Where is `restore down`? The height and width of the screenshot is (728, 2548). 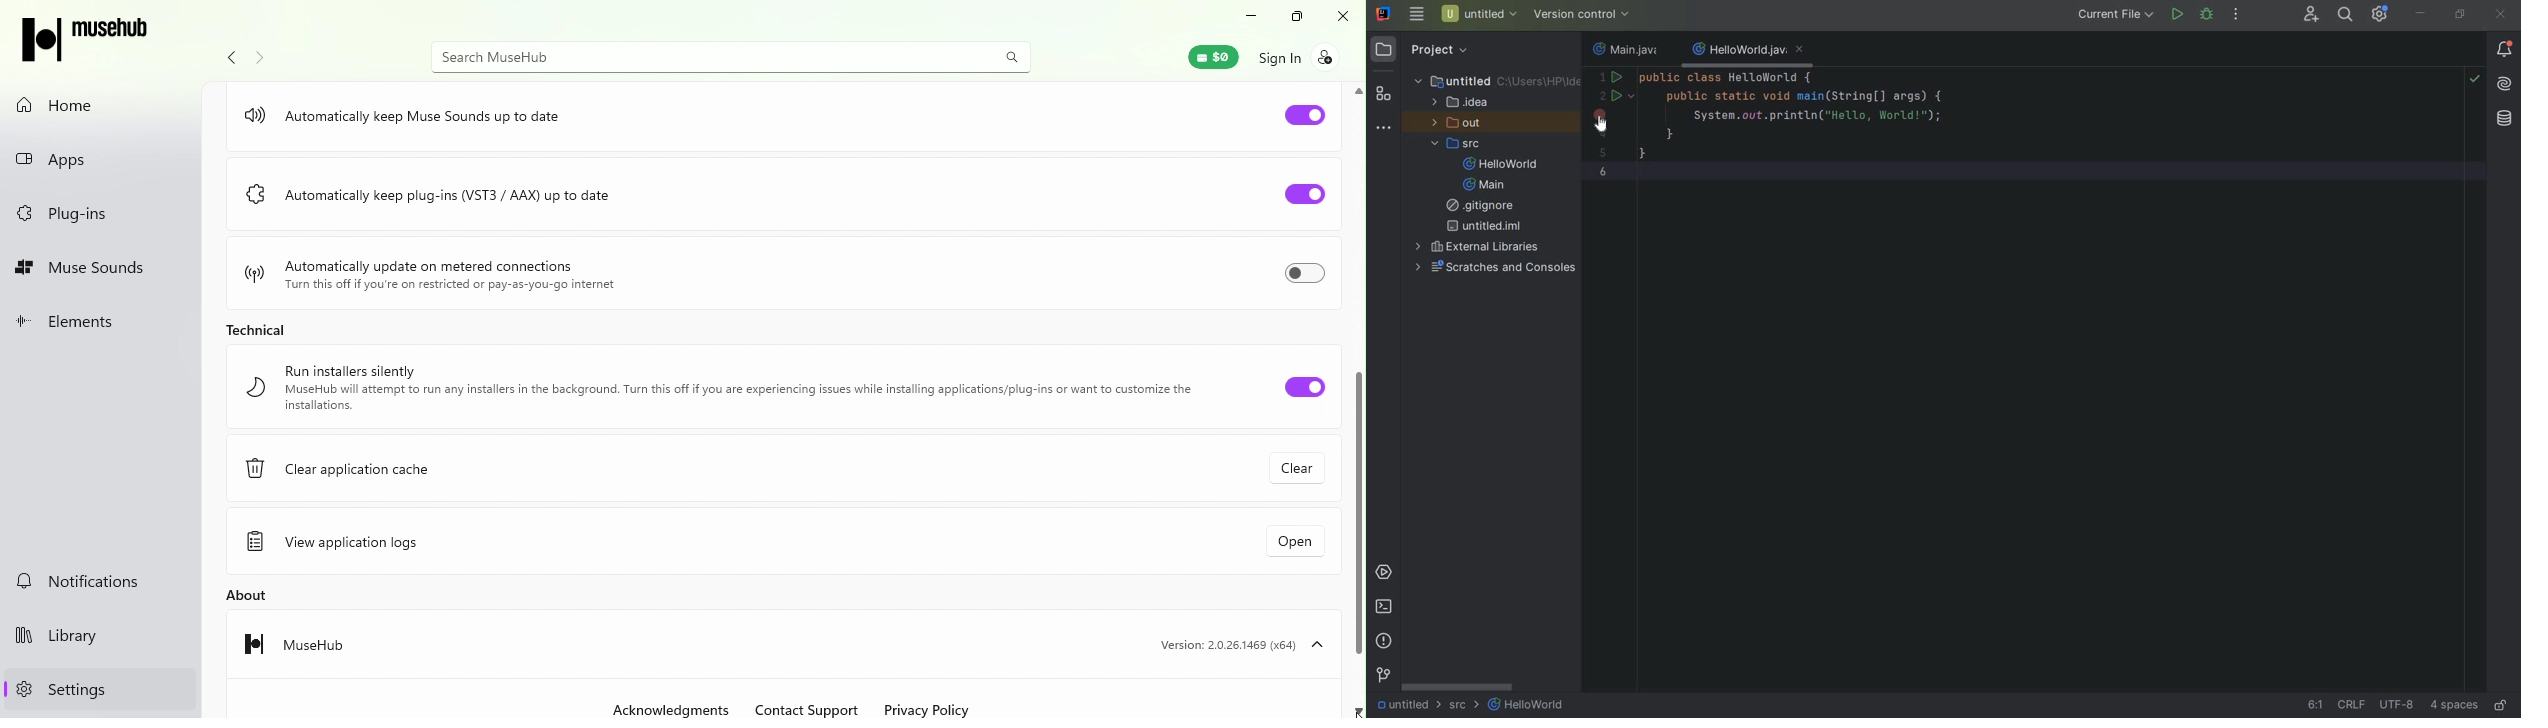 restore down is located at coordinates (2460, 14).